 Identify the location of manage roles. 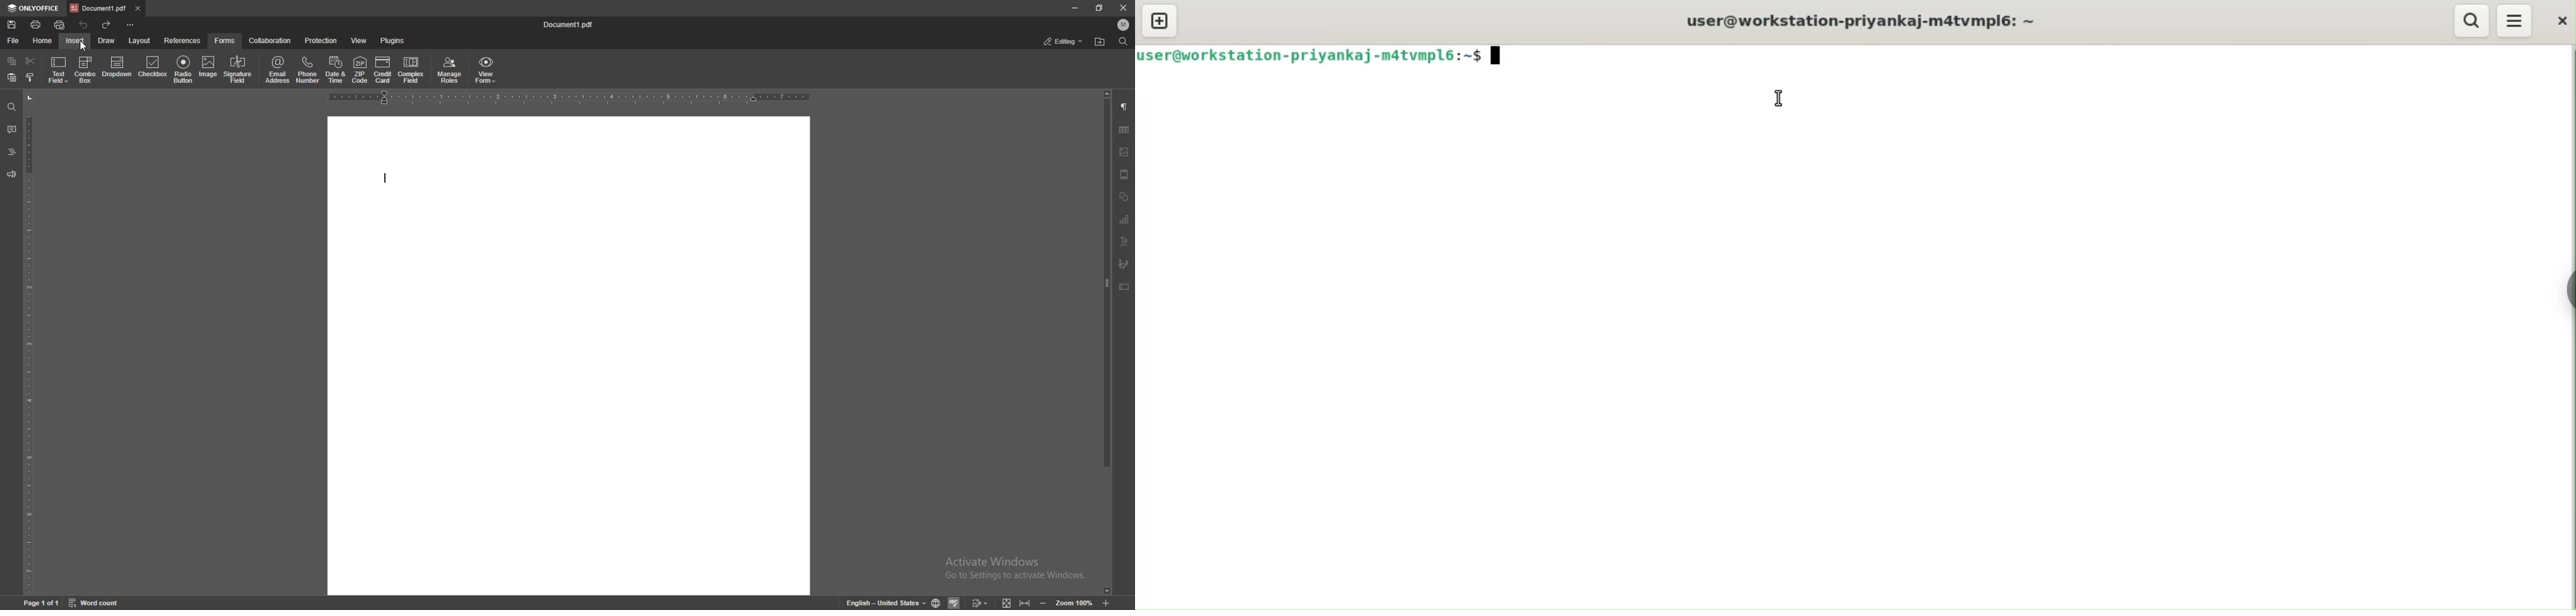
(450, 71).